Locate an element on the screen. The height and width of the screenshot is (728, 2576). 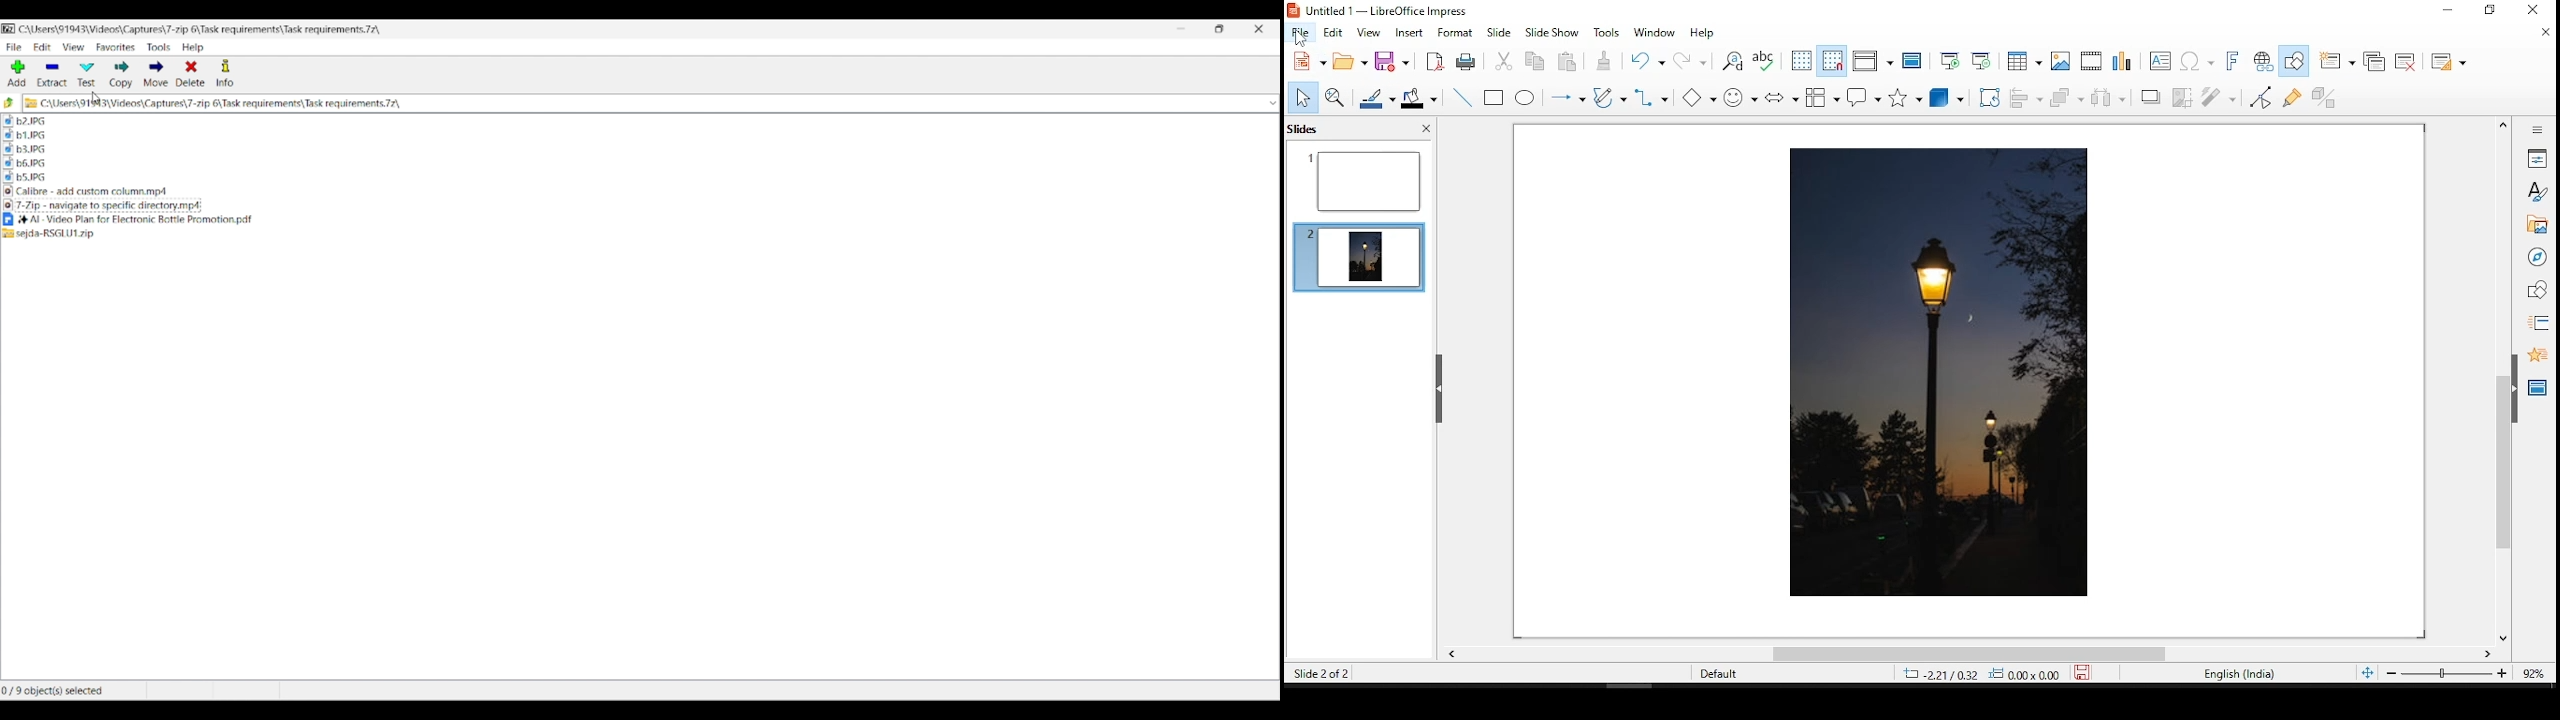
file 1 and type is located at coordinates (363, 221).